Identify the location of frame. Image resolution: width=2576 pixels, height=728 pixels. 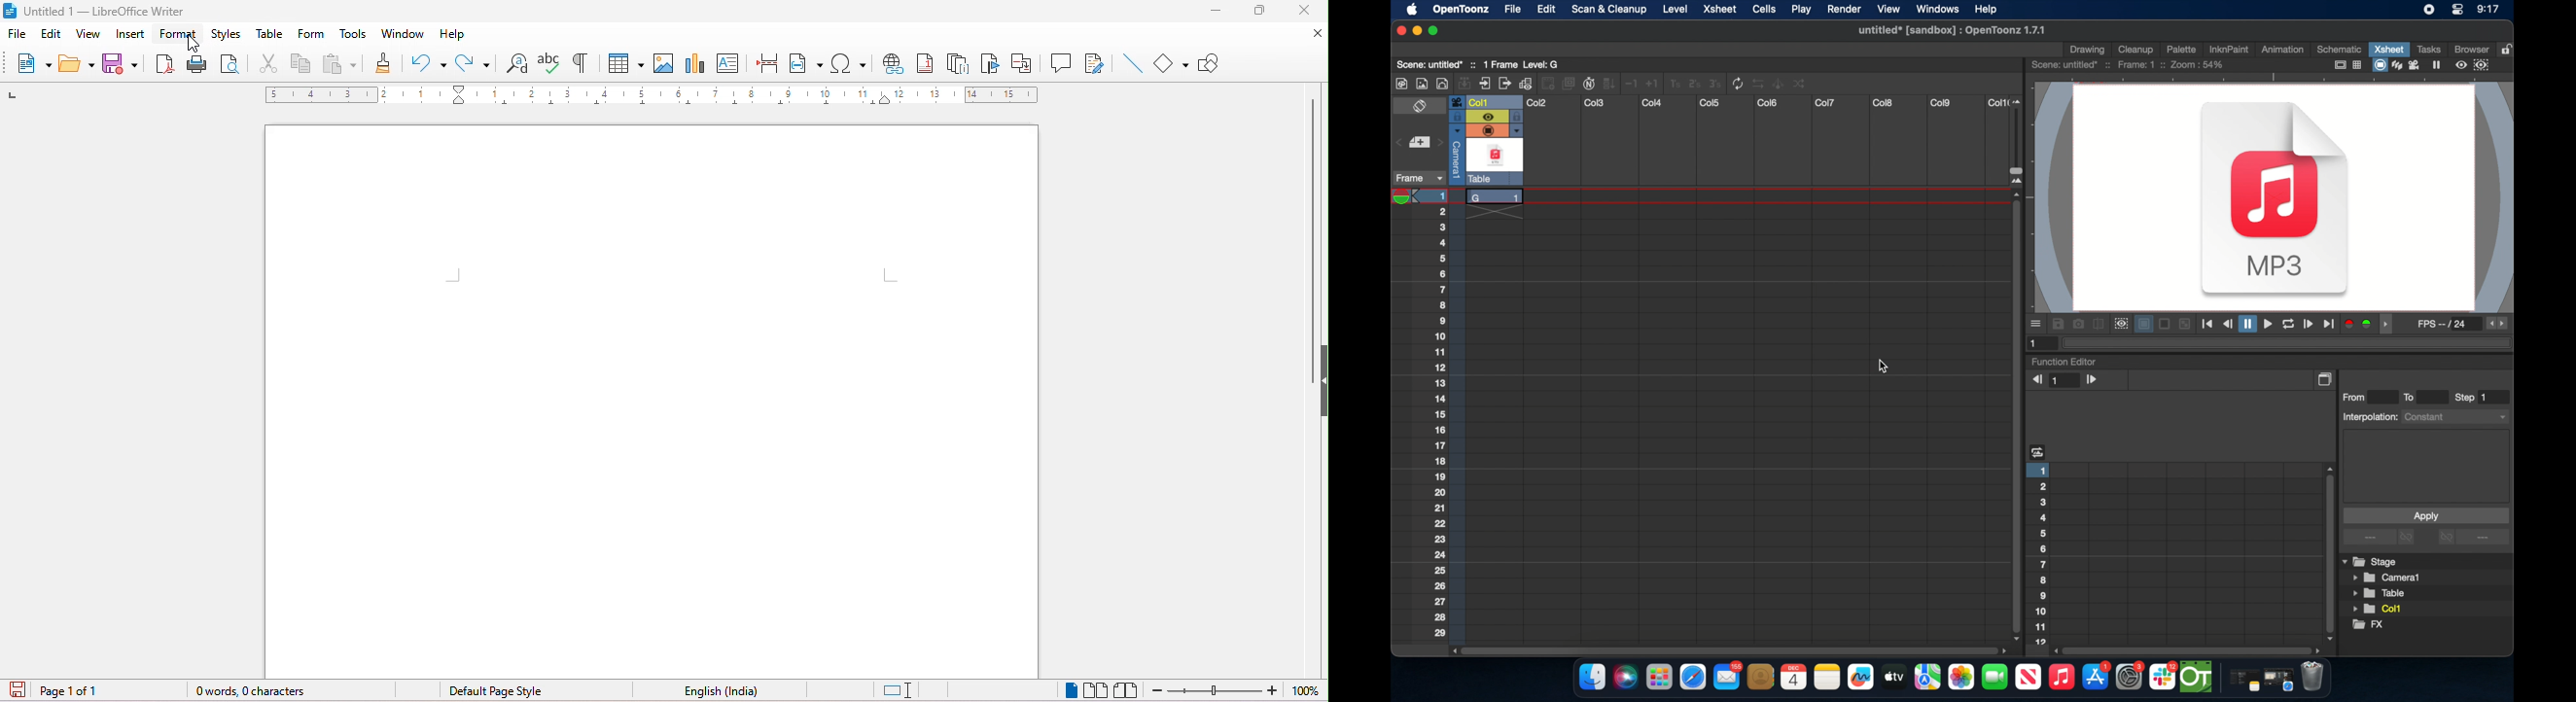
(1417, 178).